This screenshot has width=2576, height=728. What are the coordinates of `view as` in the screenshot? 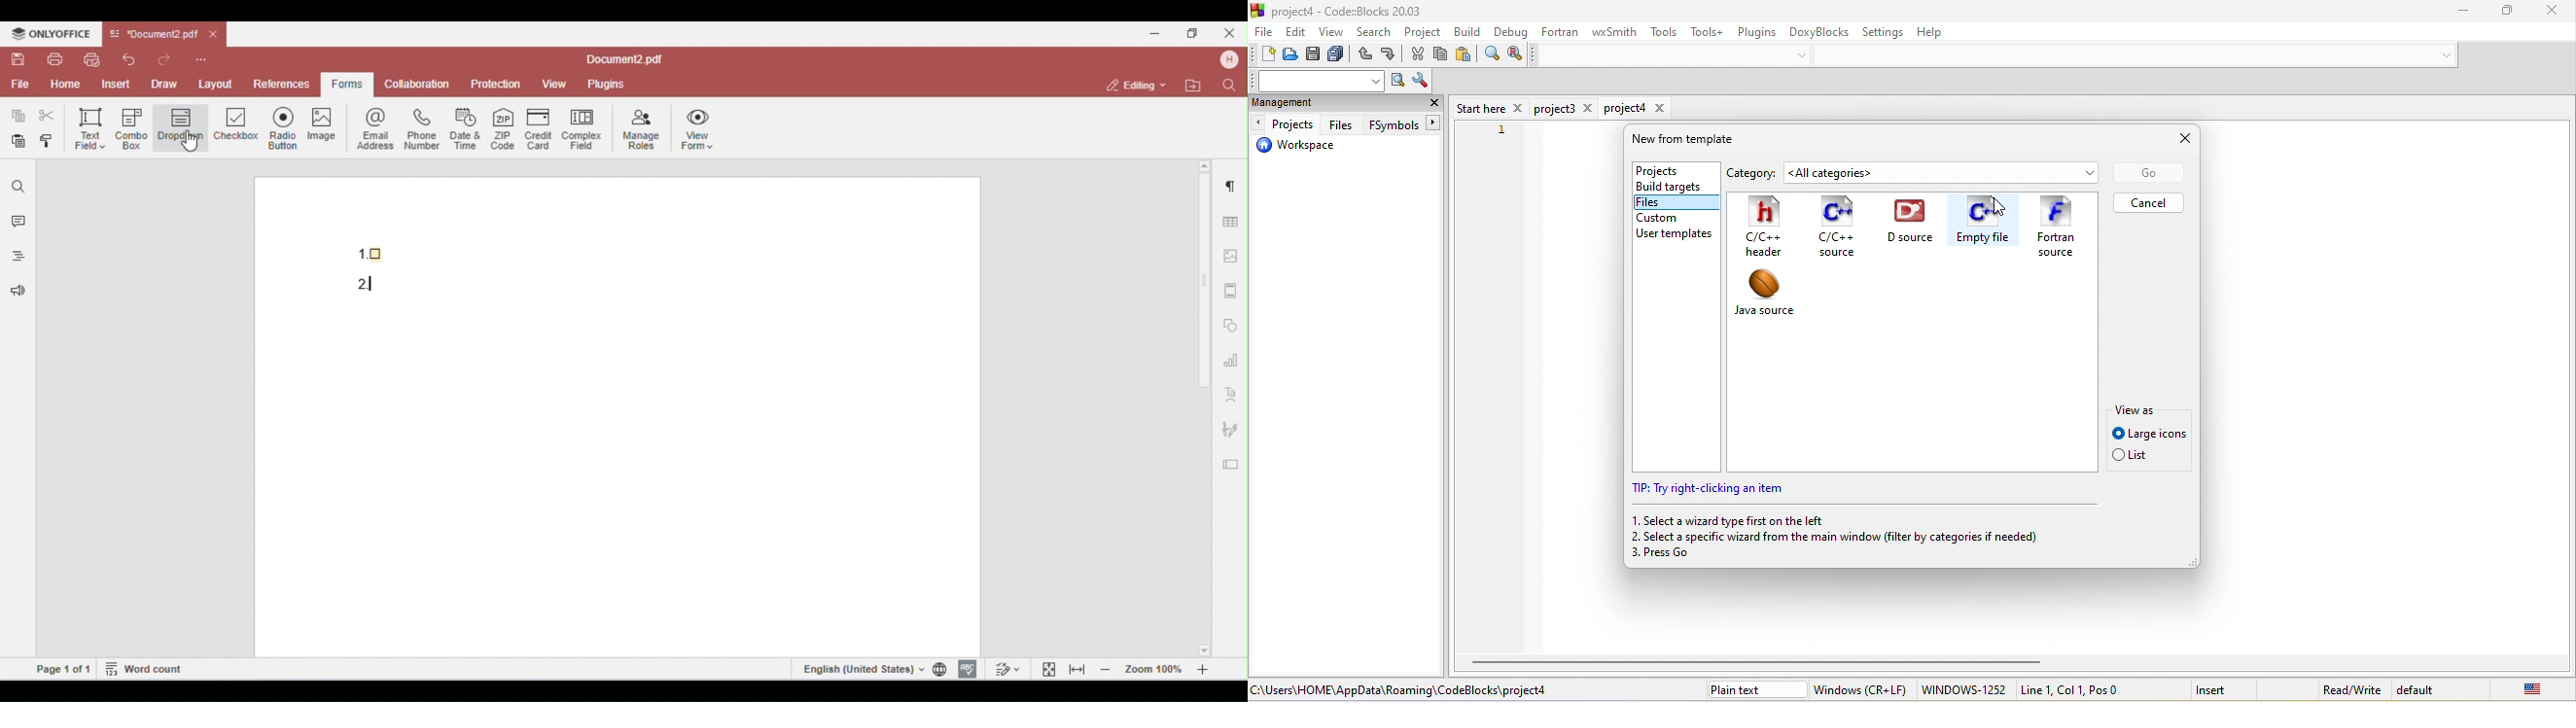 It's located at (2141, 407).